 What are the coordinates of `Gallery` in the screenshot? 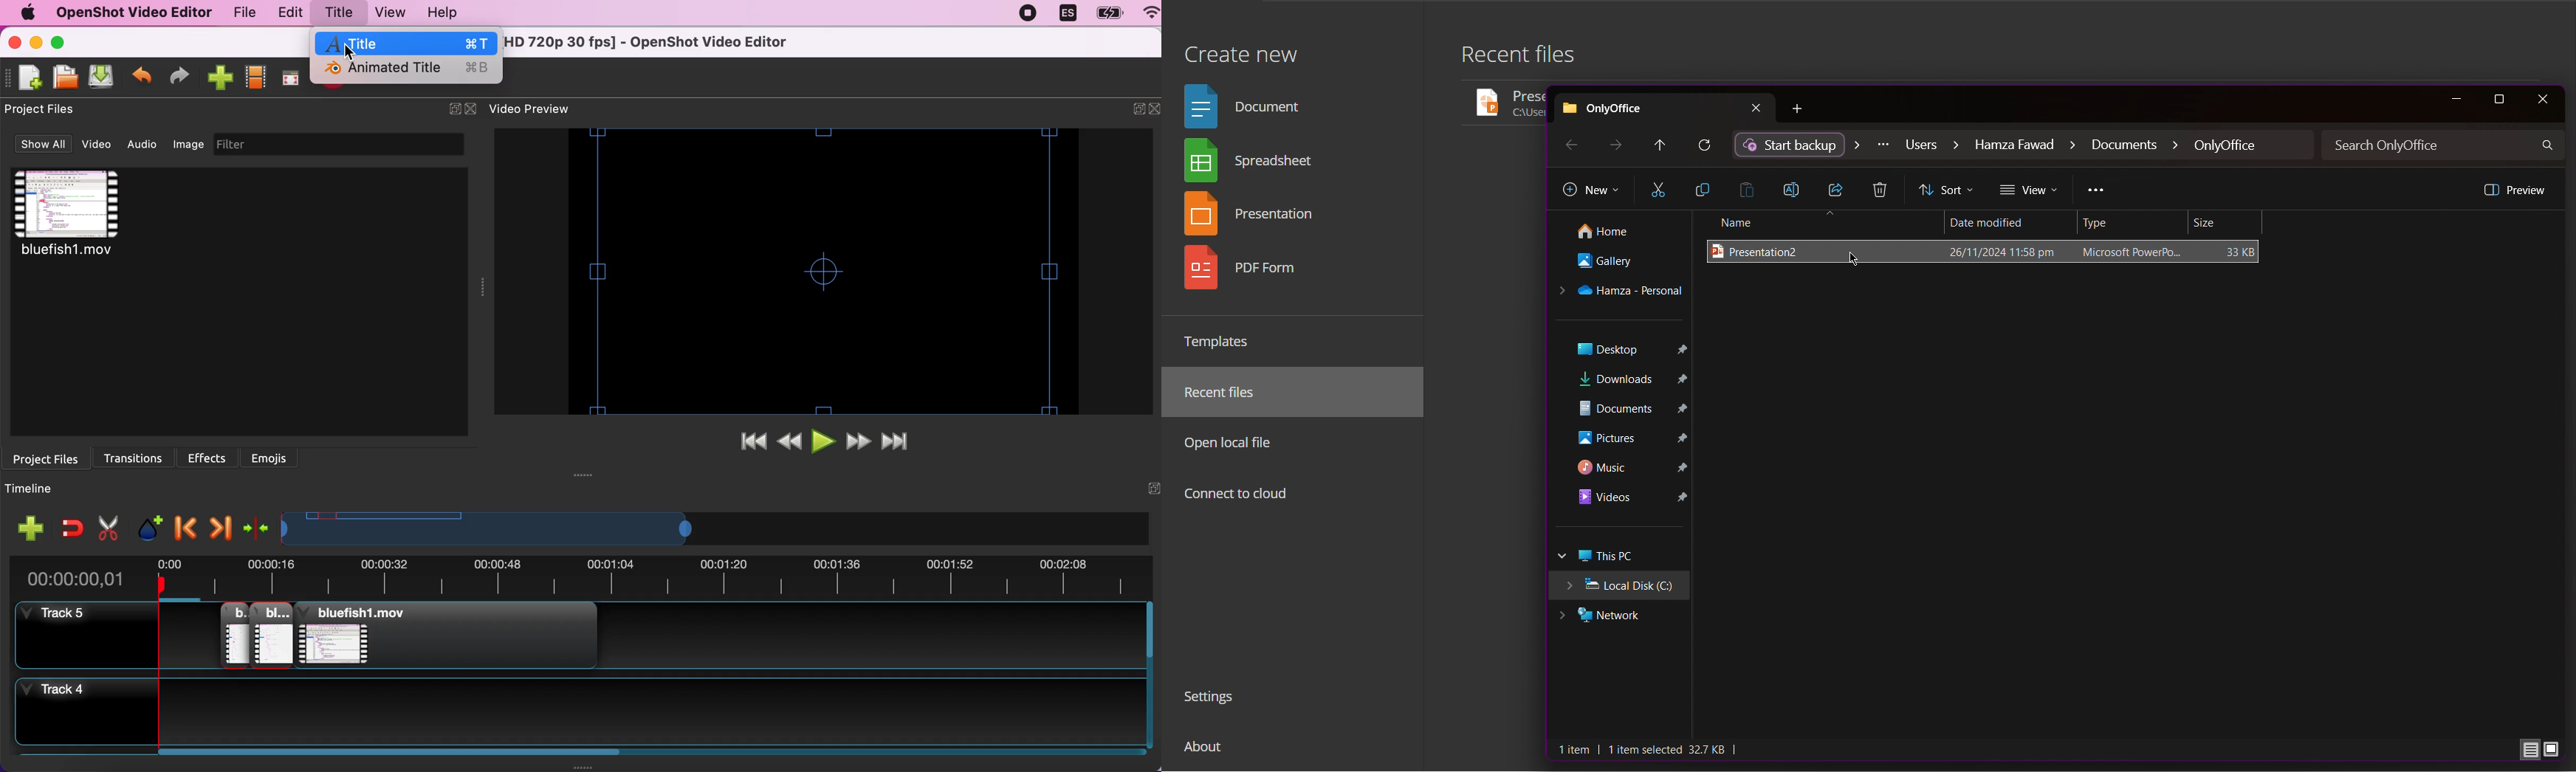 It's located at (1618, 265).